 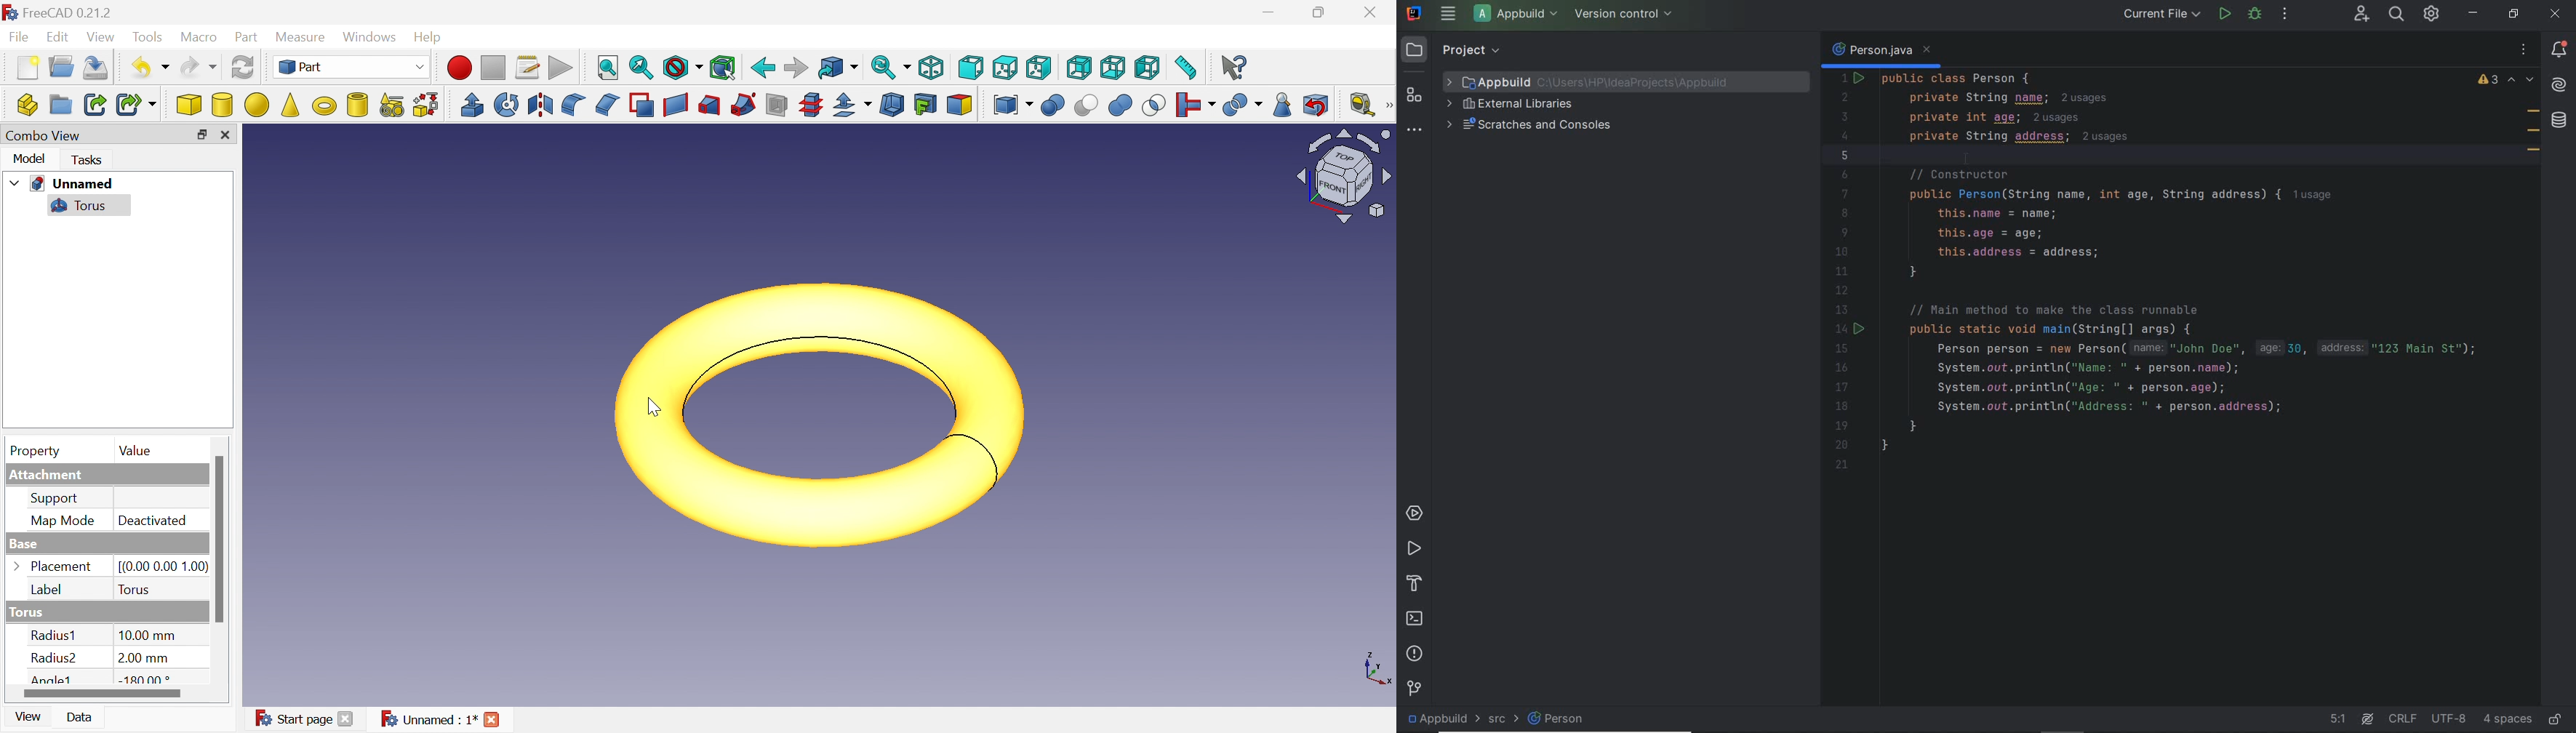 What do you see at coordinates (853, 105) in the screenshot?
I see `Offset:` at bounding box center [853, 105].